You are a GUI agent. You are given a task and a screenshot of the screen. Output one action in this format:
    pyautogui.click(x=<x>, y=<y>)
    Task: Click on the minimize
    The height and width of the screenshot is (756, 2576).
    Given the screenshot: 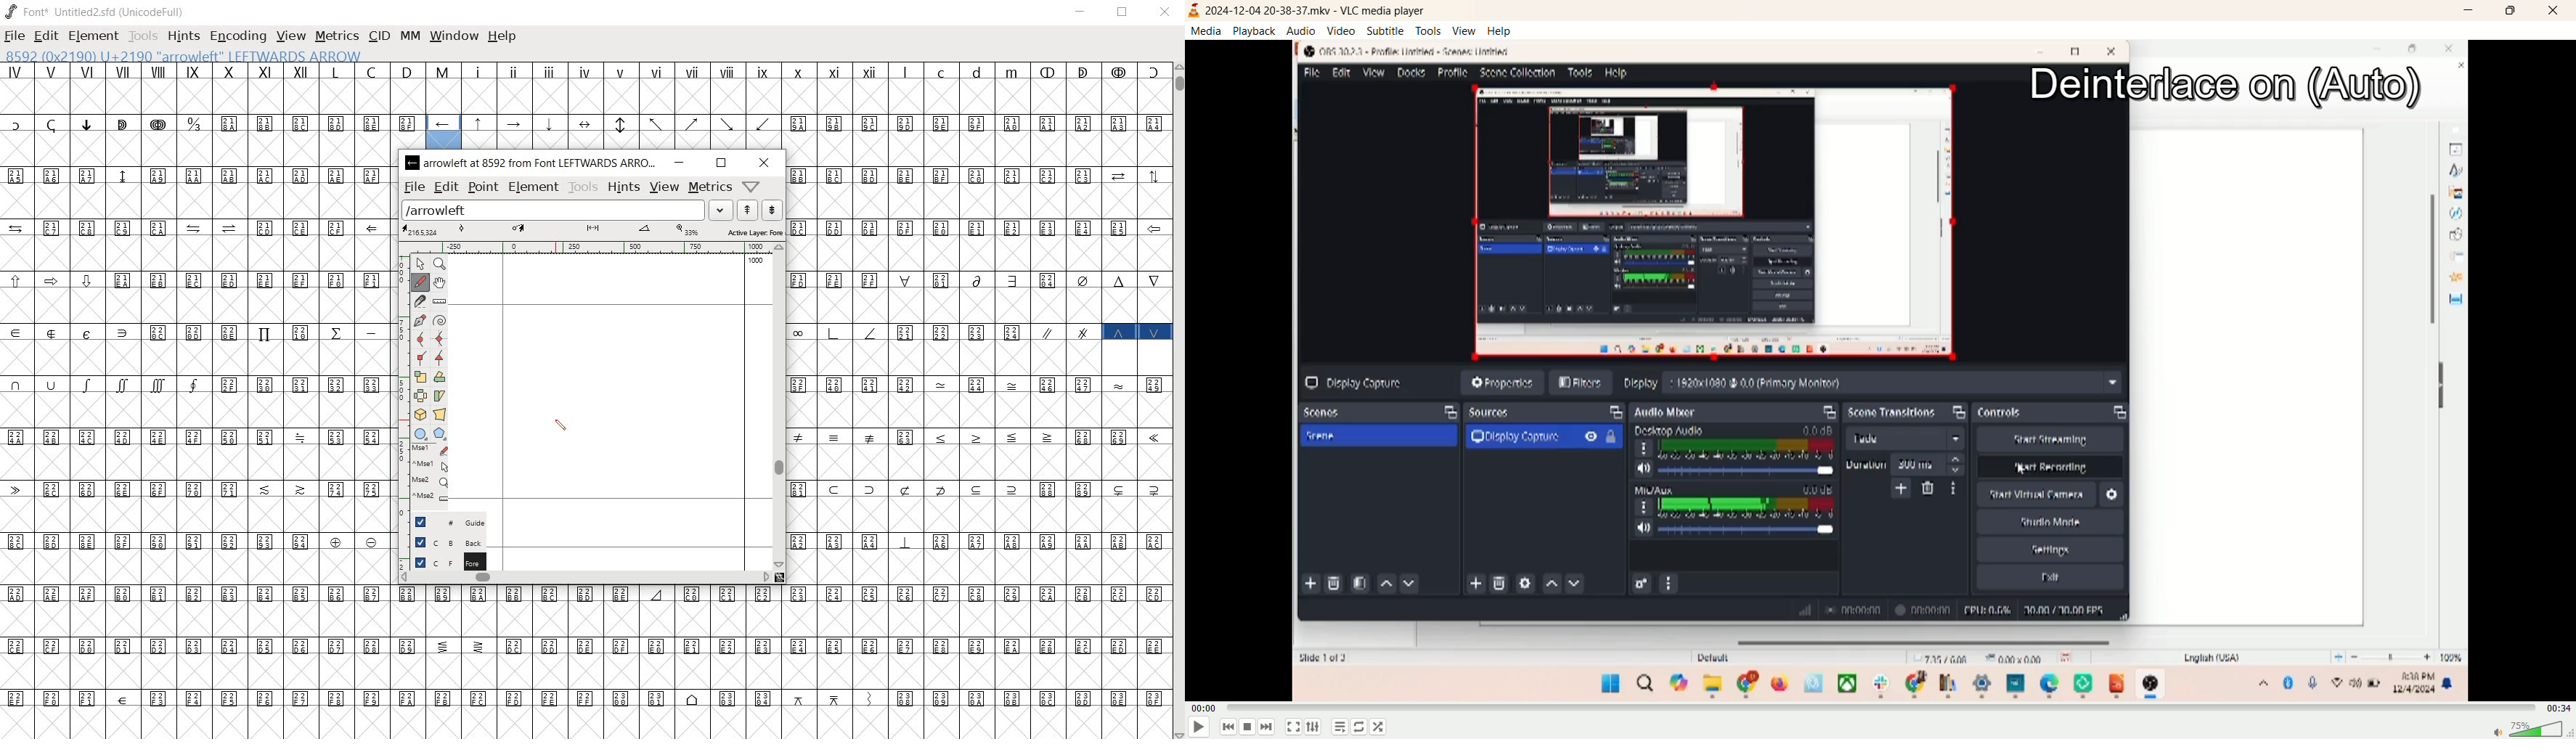 What is the action you would take?
    pyautogui.click(x=1081, y=12)
    